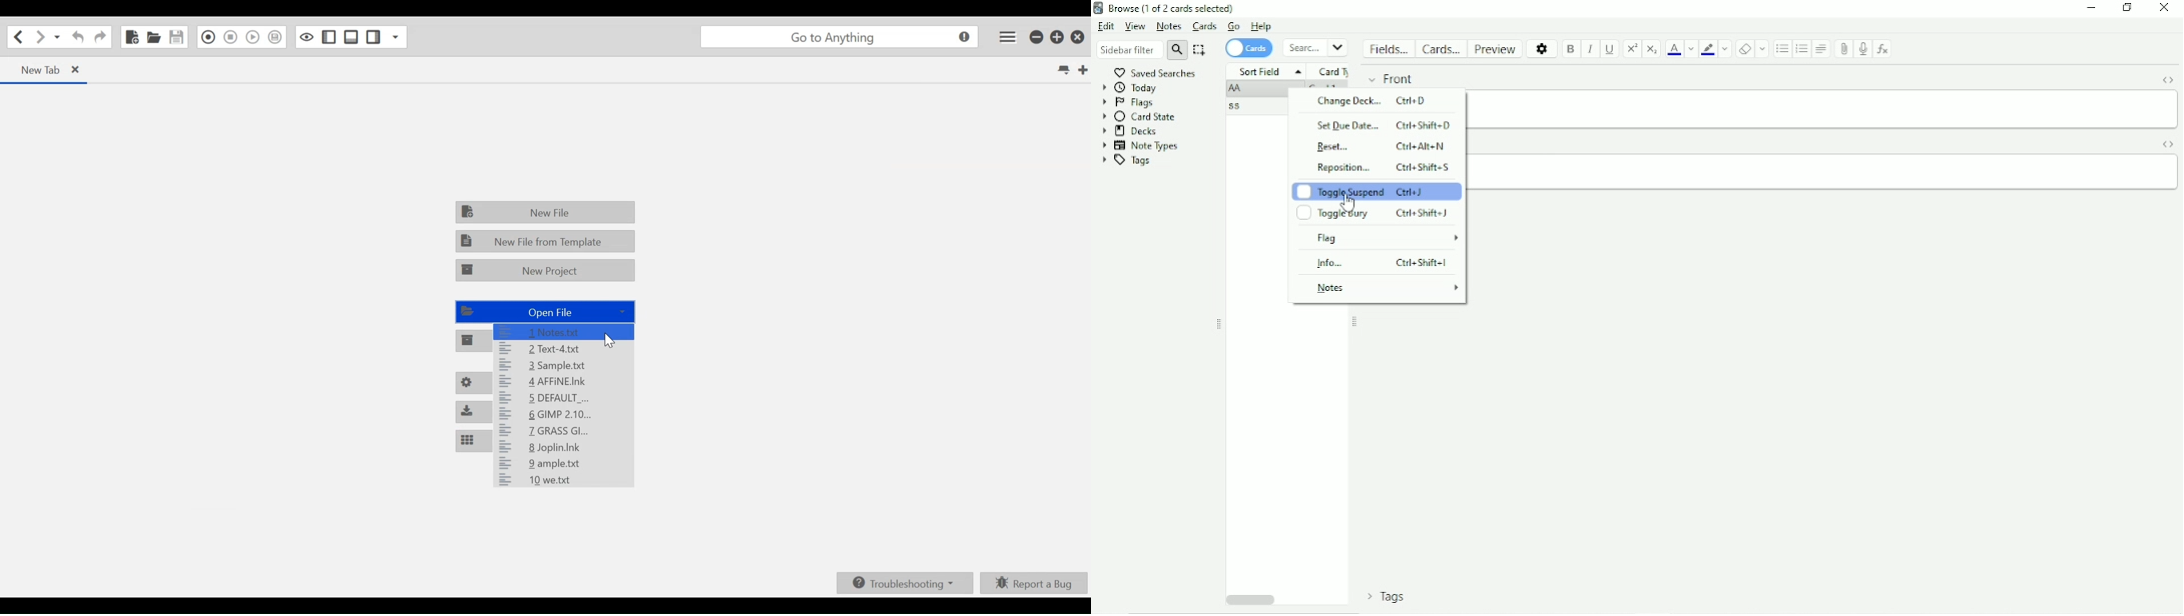 Image resolution: width=2184 pixels, height=616 pixels. I want to click on Toggle HTML Editor, so click(2168, 143).